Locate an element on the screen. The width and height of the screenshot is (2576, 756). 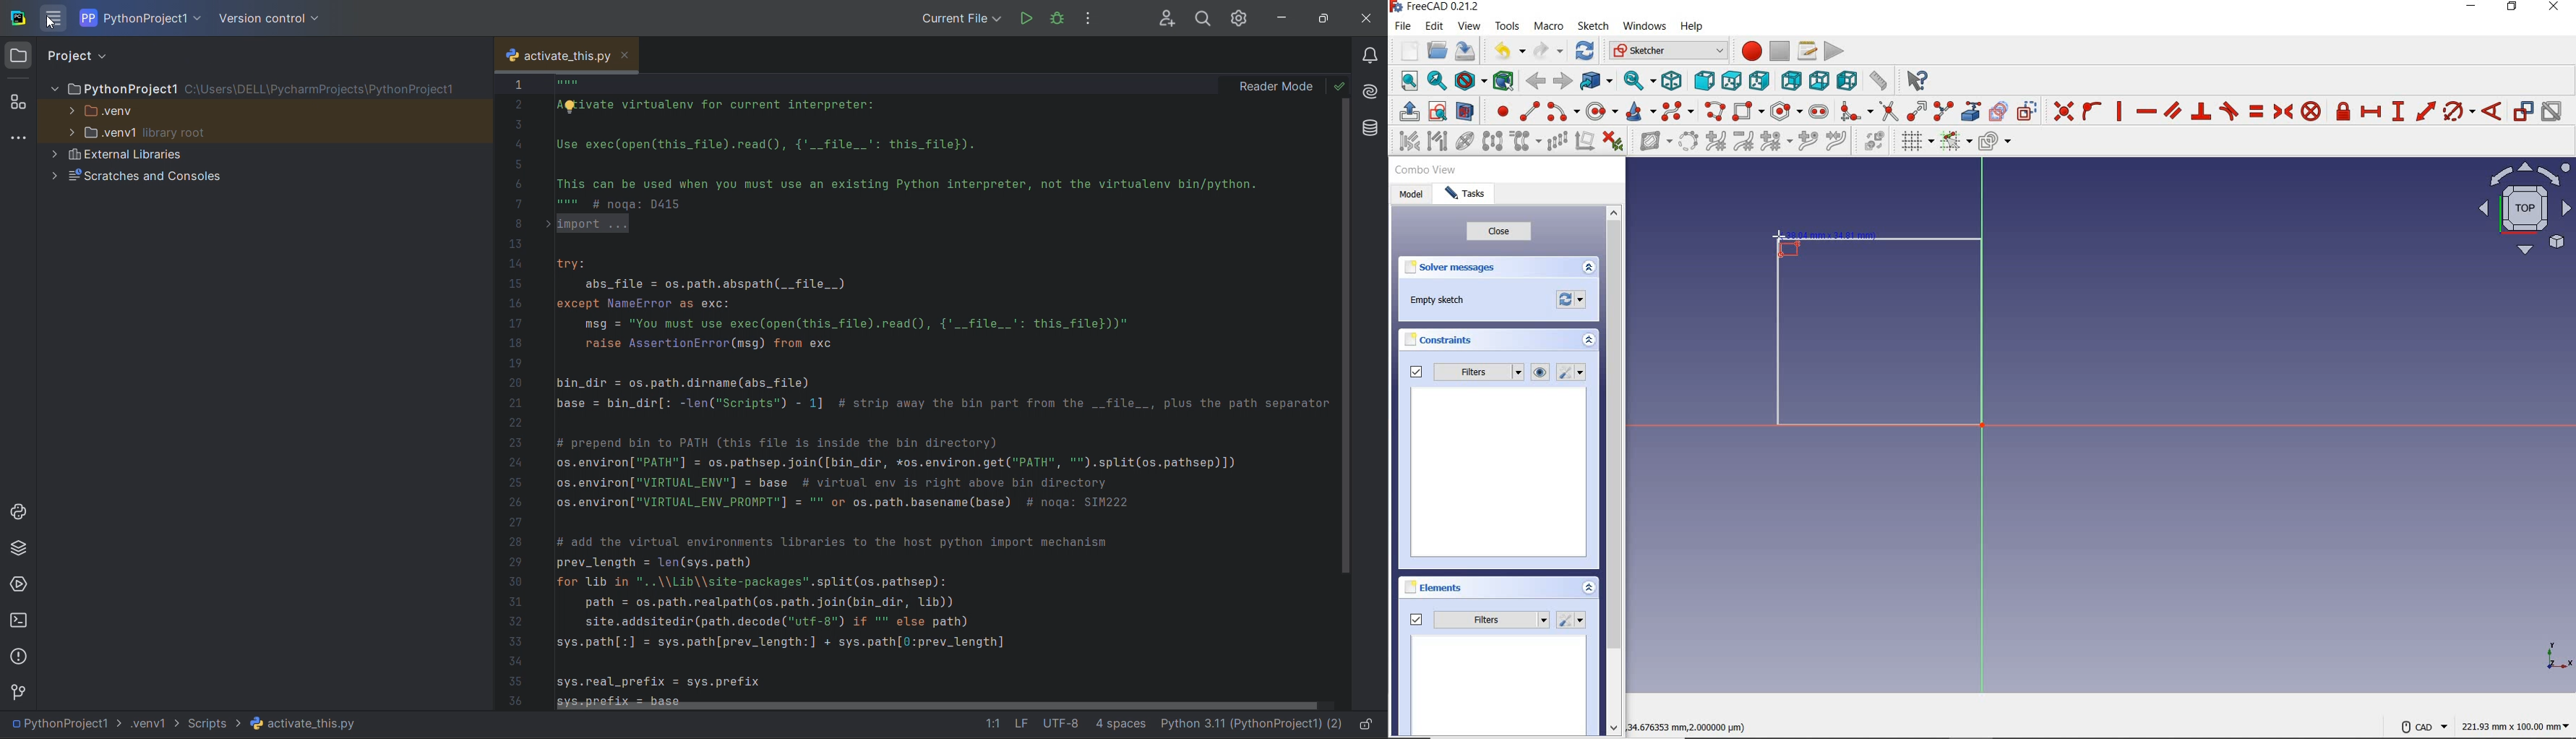
settings is located at coordinates (1572, 620).